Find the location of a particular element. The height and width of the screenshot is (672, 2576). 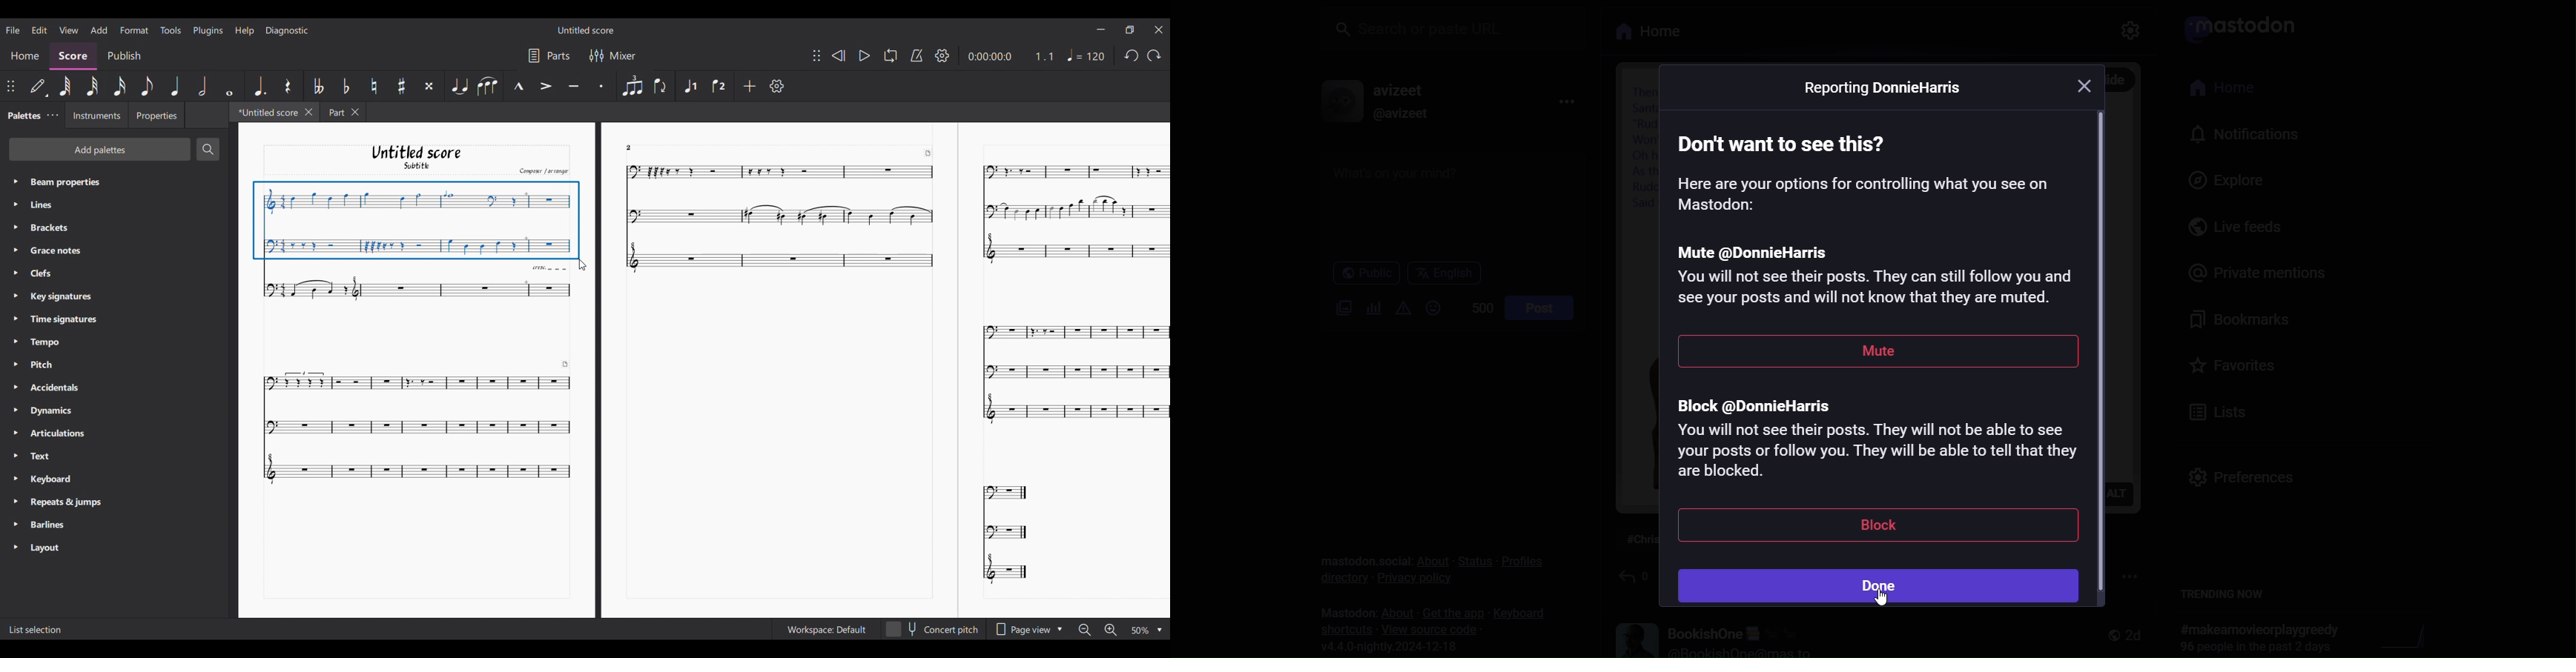

 is located at coordinates (1005, 492).